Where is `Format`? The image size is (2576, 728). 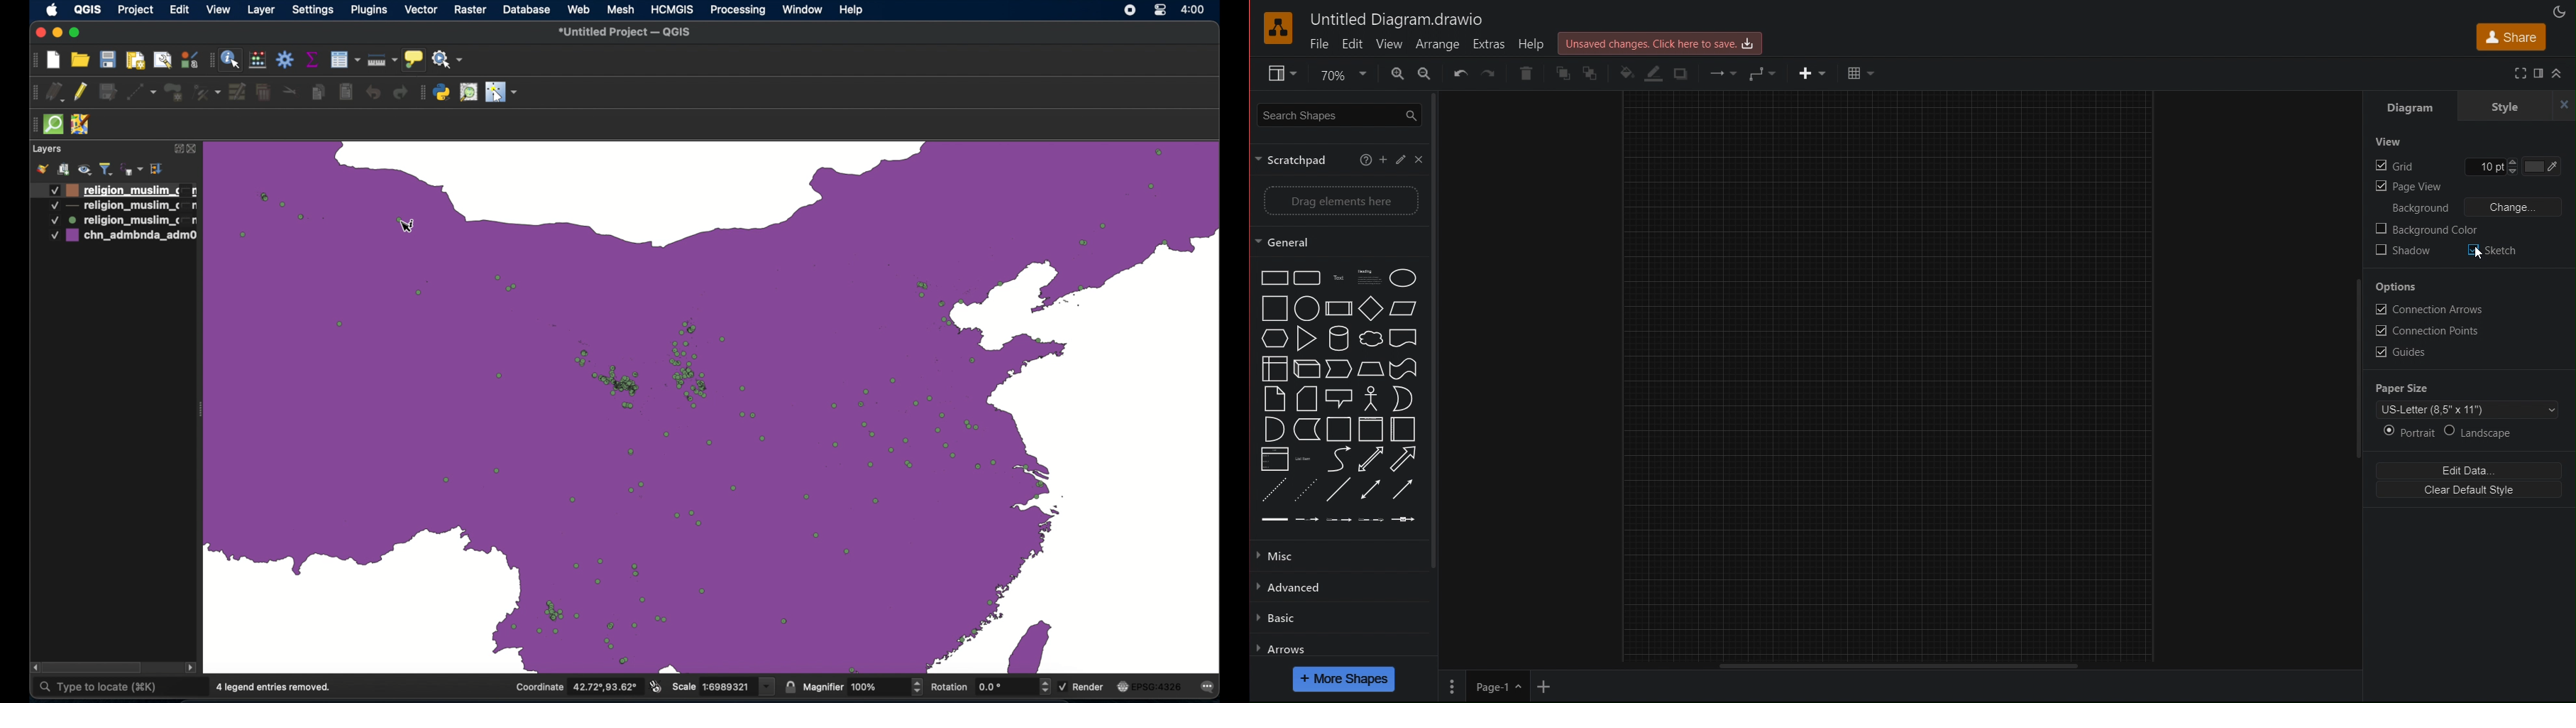 Format is located at coordinates (2540, 74).